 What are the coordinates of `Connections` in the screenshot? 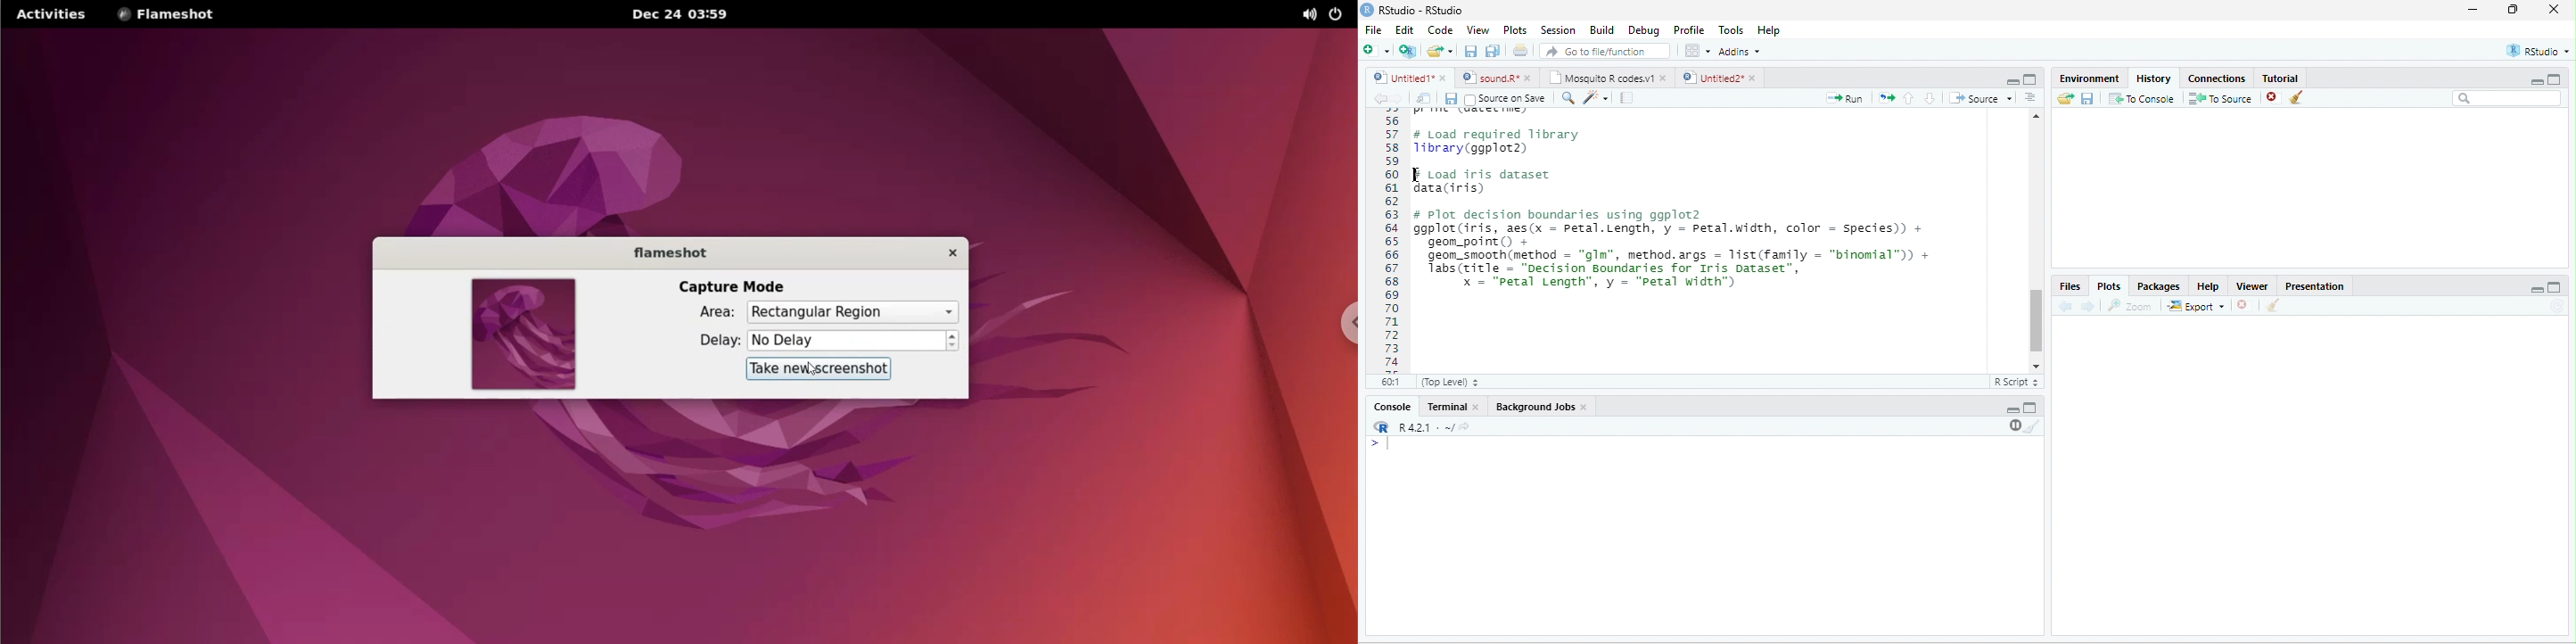 It's located at (2216, 78).